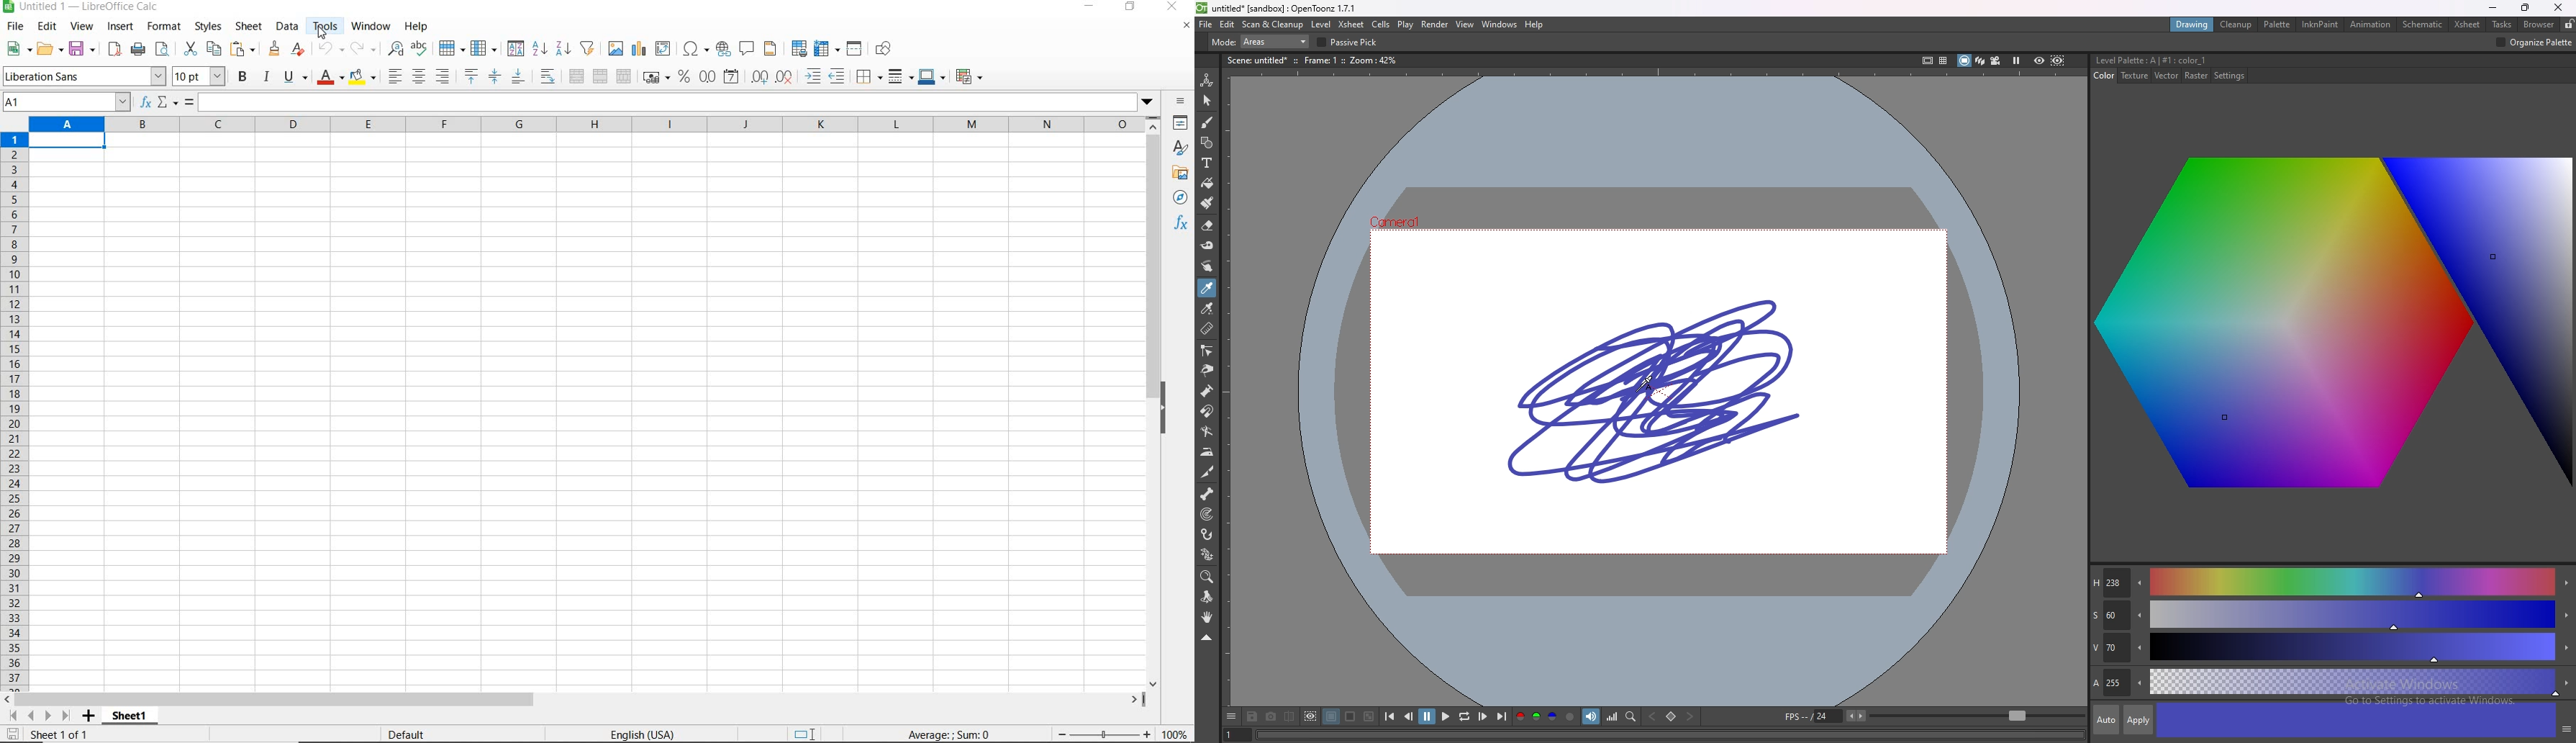  I want to click on add or delete decimal point, so click(772, 77).